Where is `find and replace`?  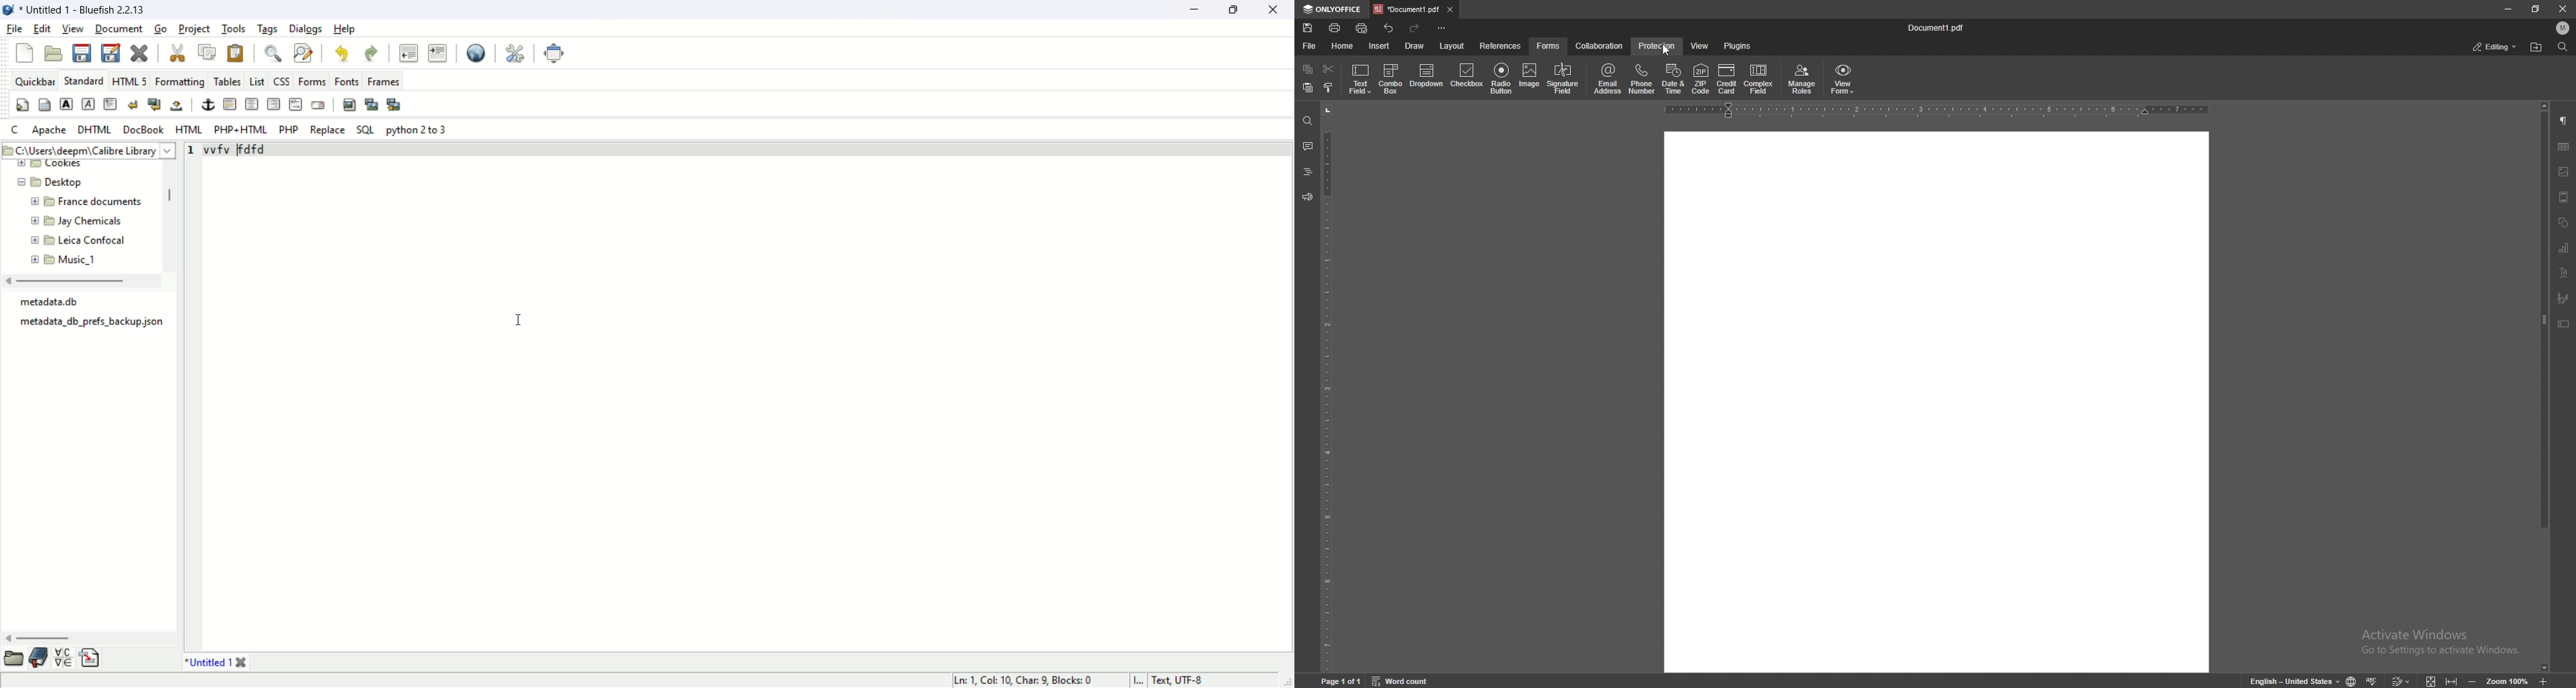 find and replace is located at coordinates (304, 53).